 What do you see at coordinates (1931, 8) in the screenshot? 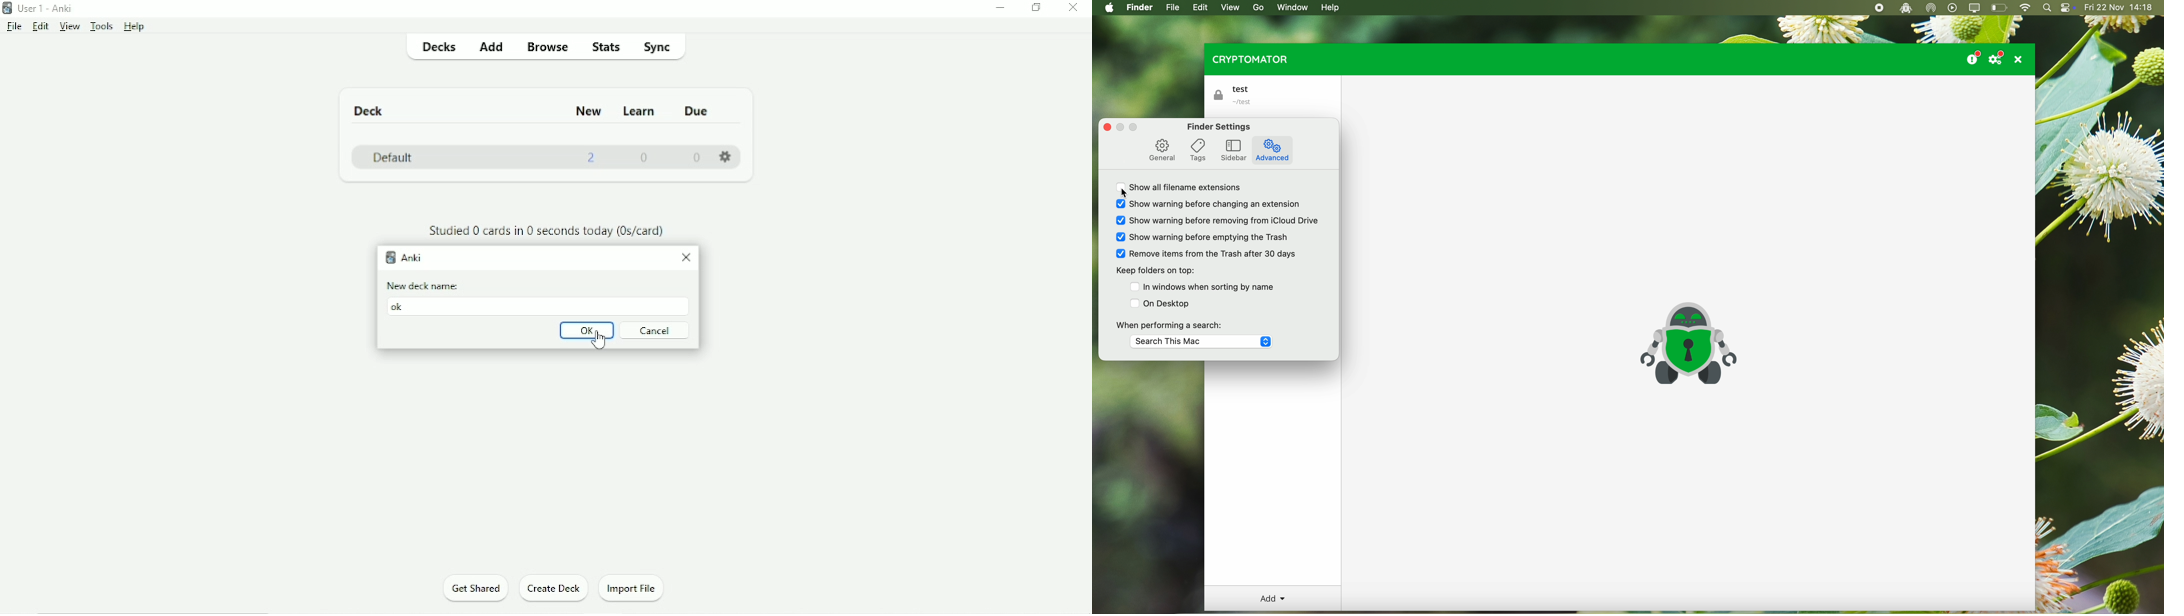
I see `airdrop` at bounding box center [1931, 8].